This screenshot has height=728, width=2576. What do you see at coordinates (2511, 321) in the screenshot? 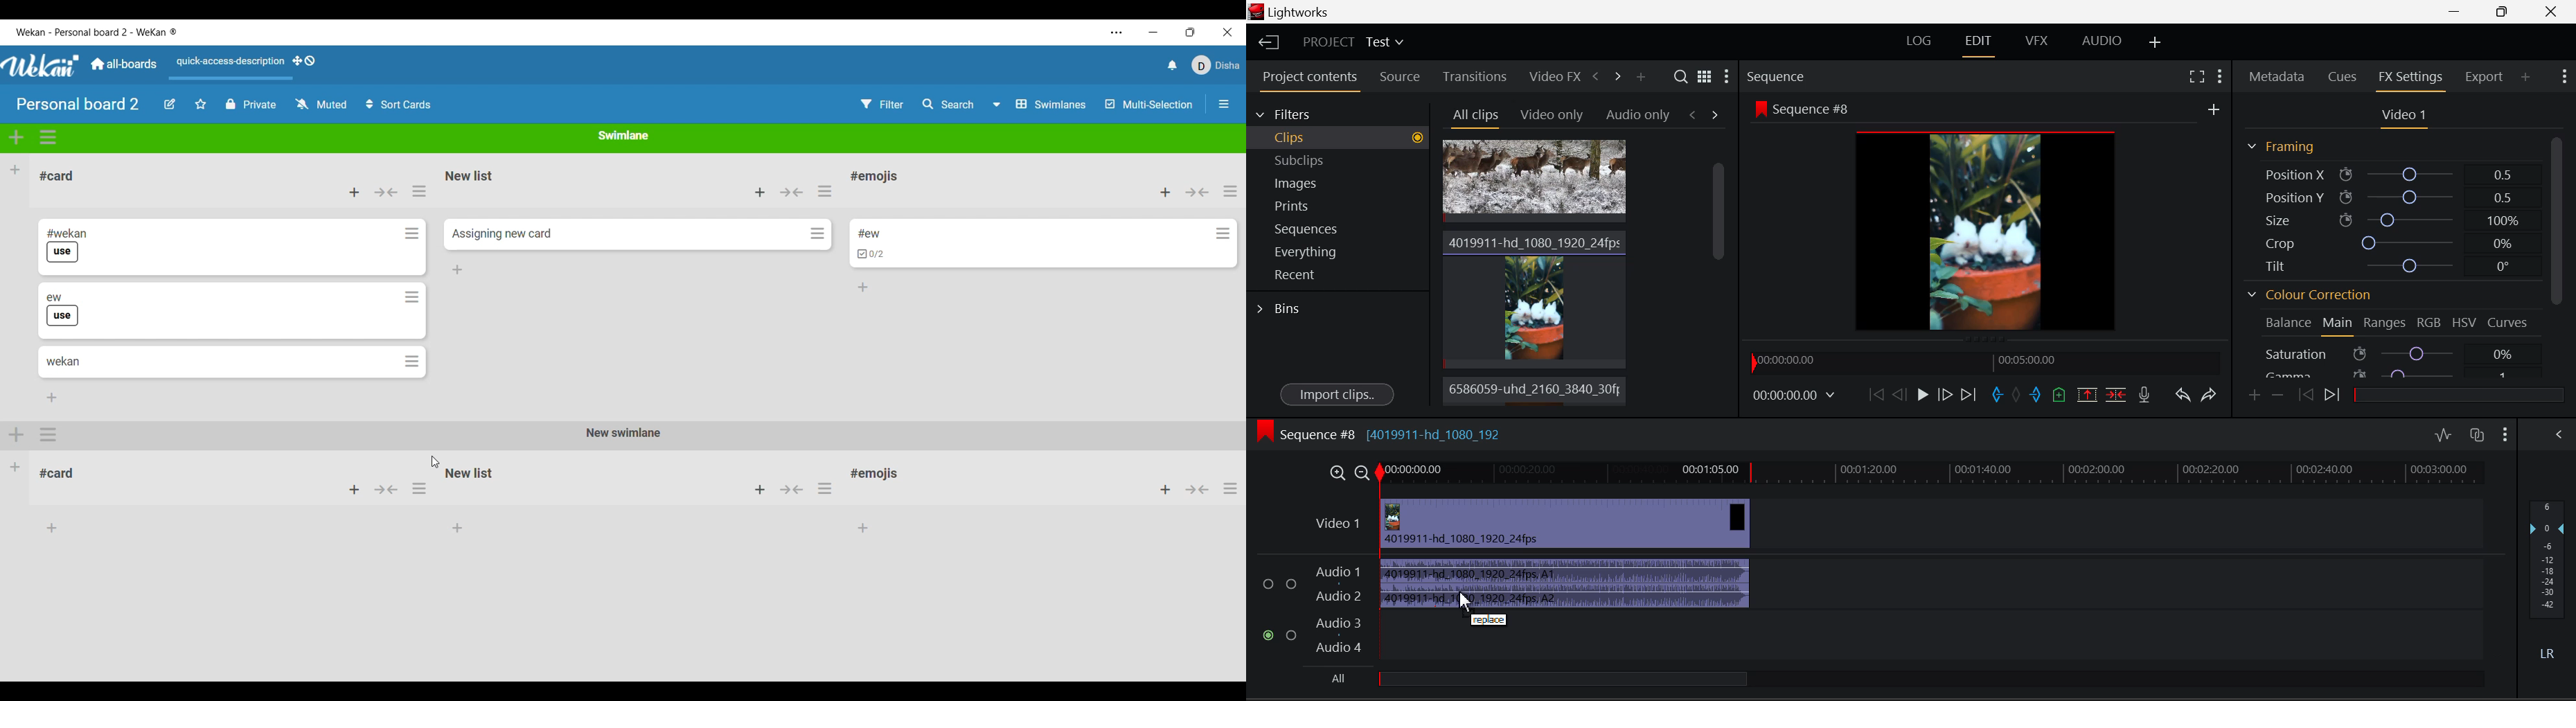
I see `Curves` at bounding box center [2511, 321].